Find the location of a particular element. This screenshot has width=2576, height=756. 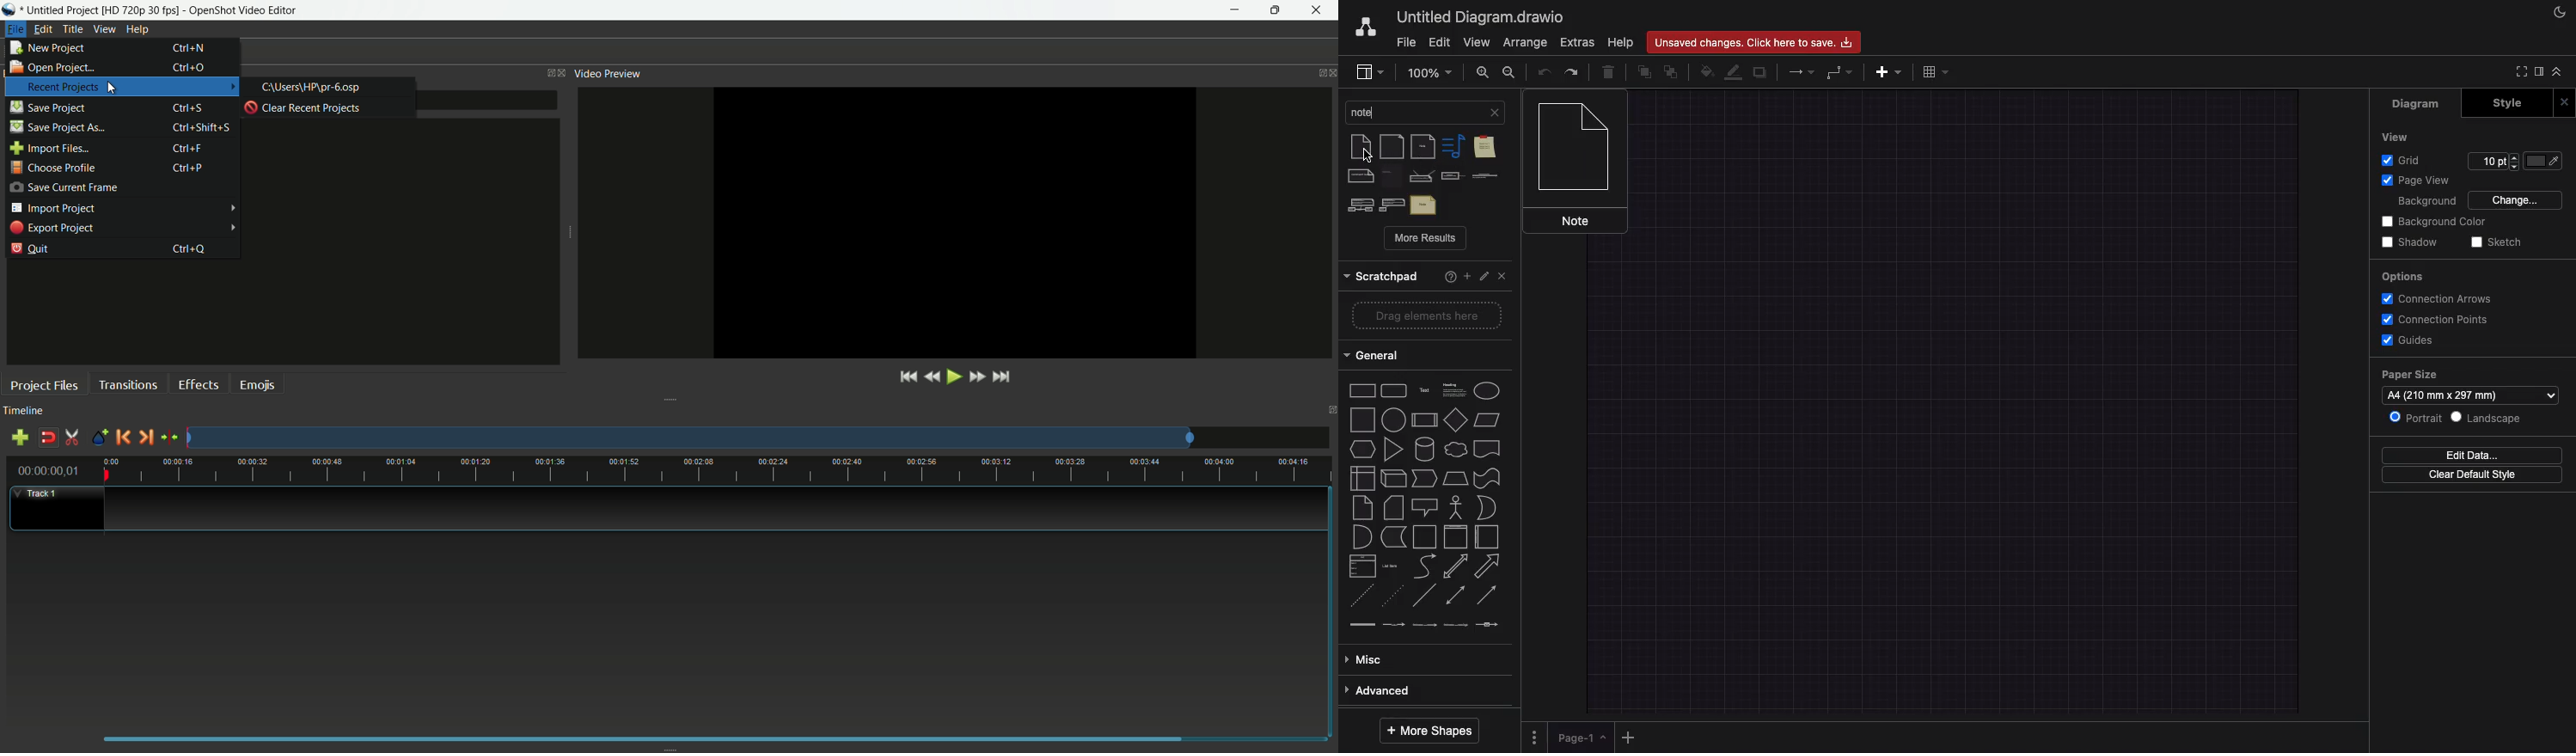

Sidebar is located at coordinates (2542, 73).